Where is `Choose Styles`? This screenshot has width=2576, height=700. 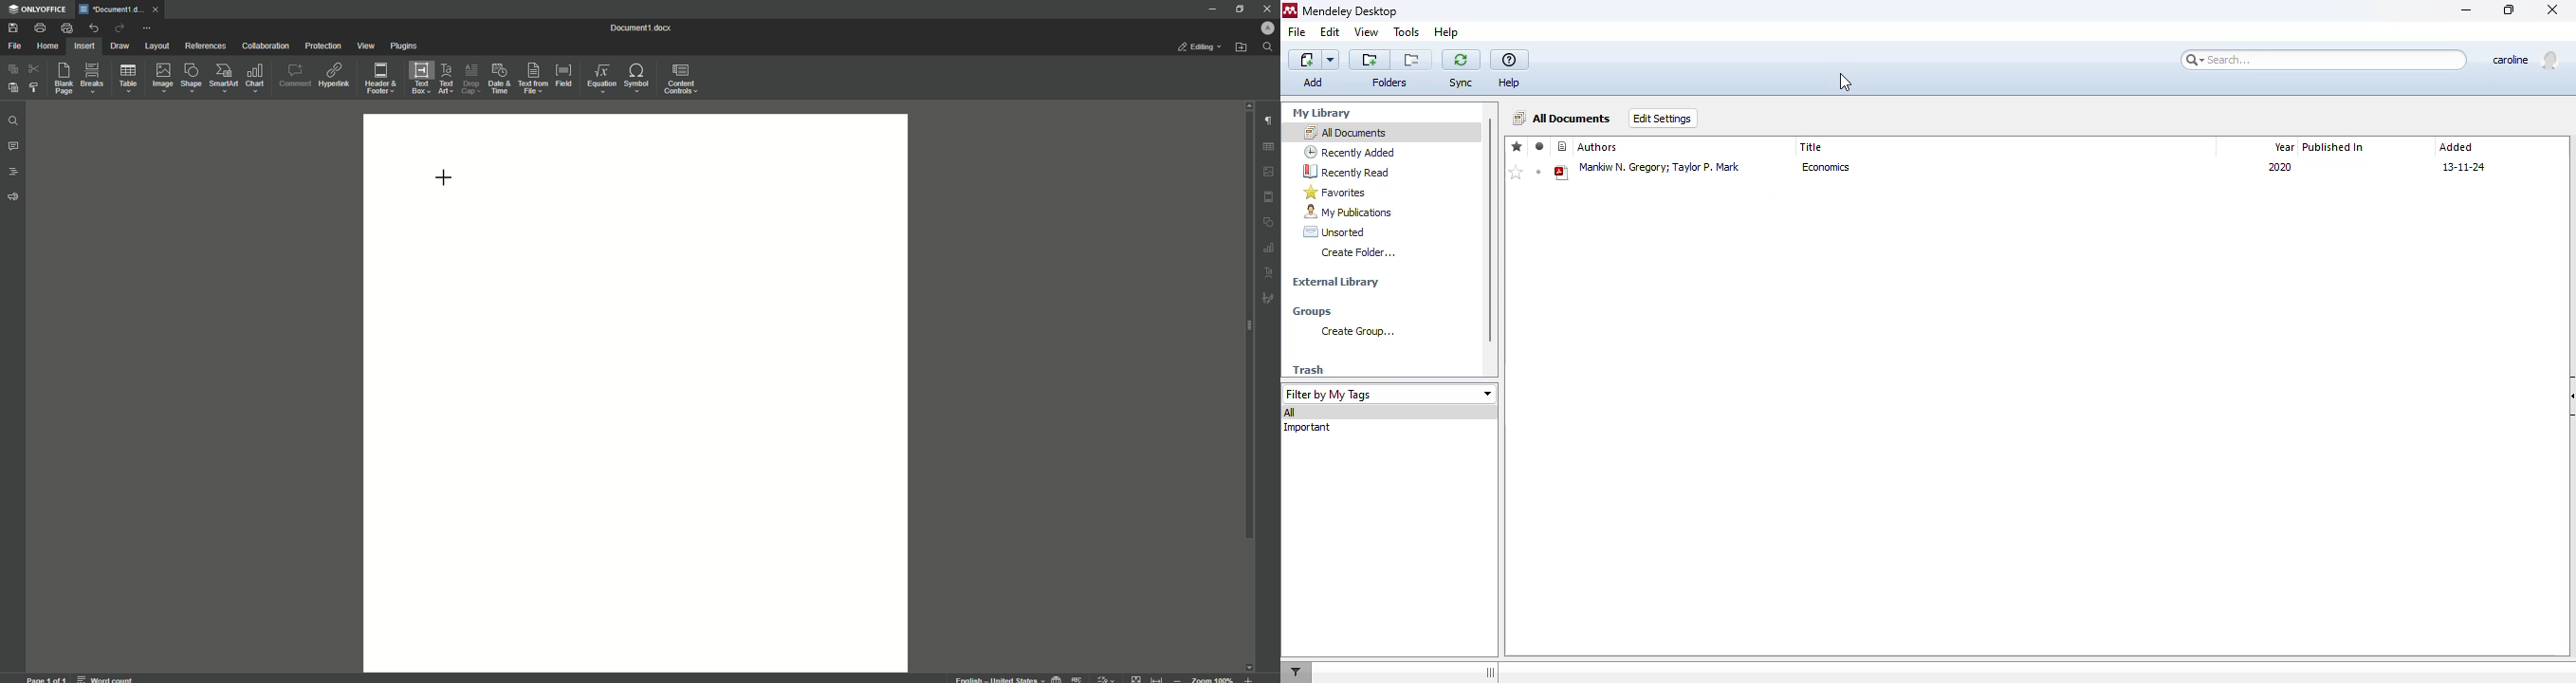 Choose Styles is located at coordinates (35, 87).